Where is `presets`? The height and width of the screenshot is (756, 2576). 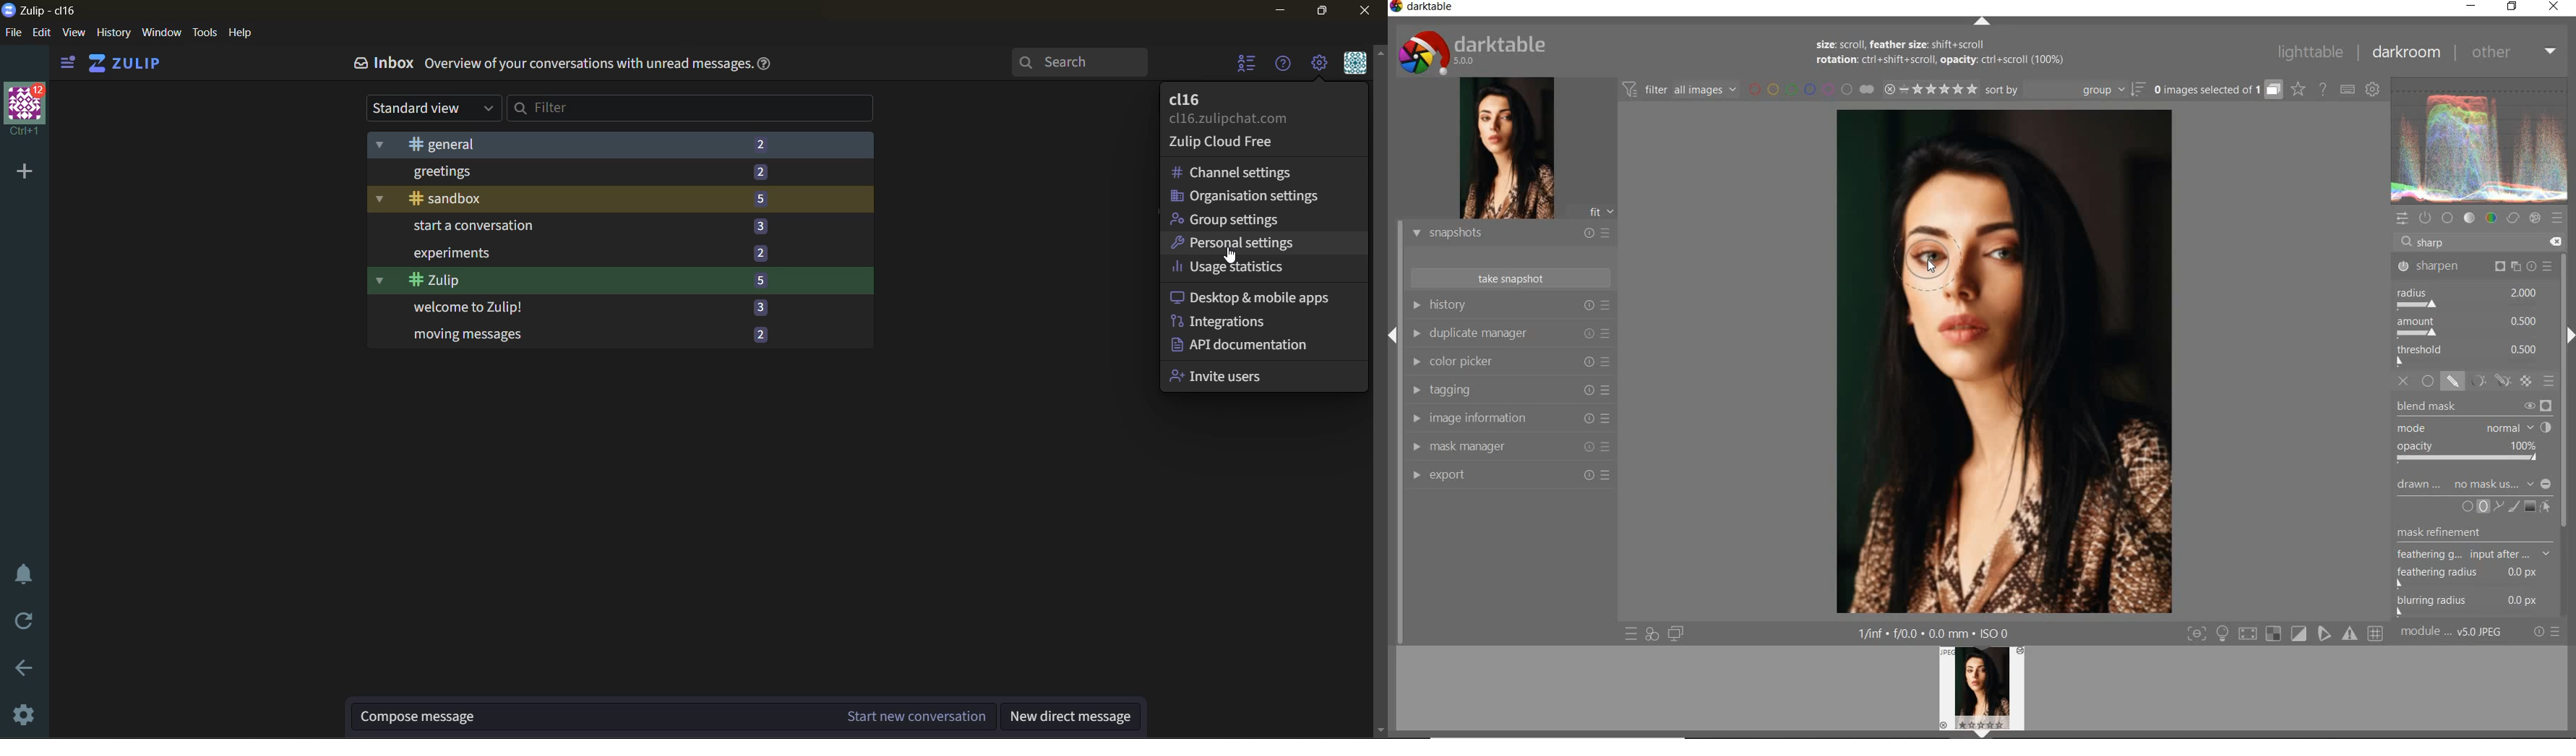
presets is located at coordinates (2559, 219).